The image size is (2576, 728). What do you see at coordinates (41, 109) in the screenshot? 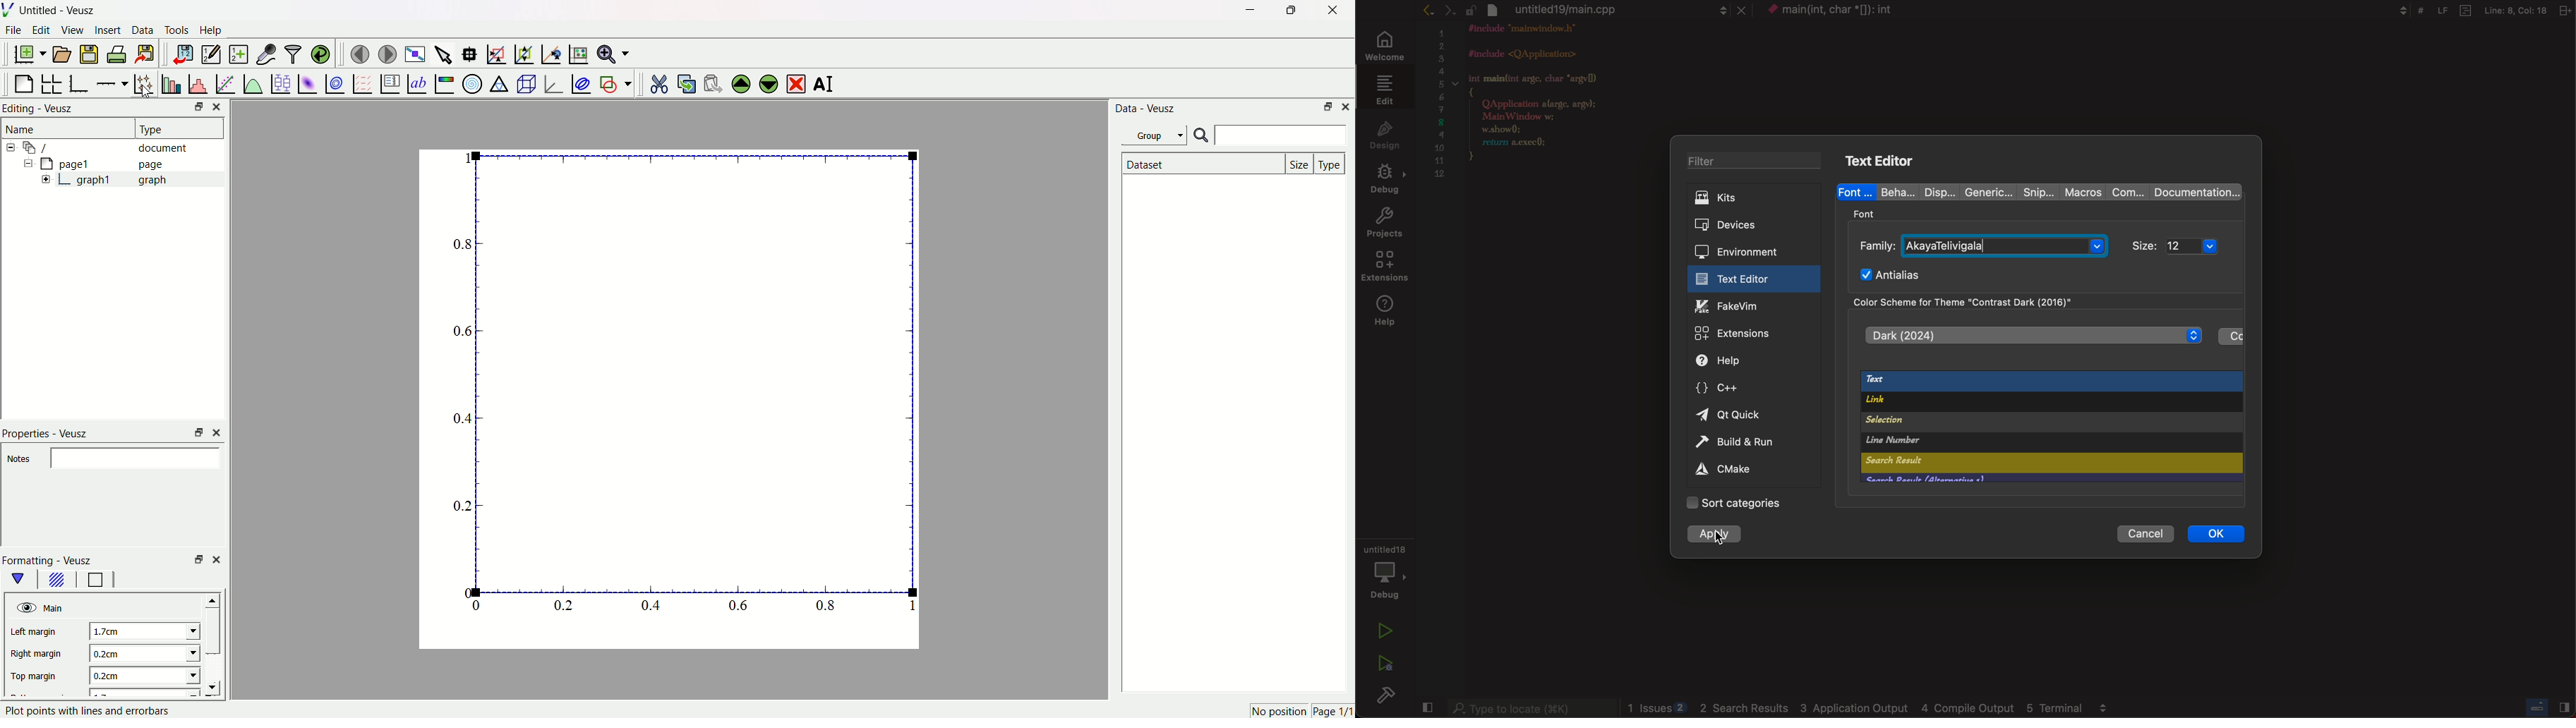
I see `Editing - Veusz` at bounding box center [41, 109].